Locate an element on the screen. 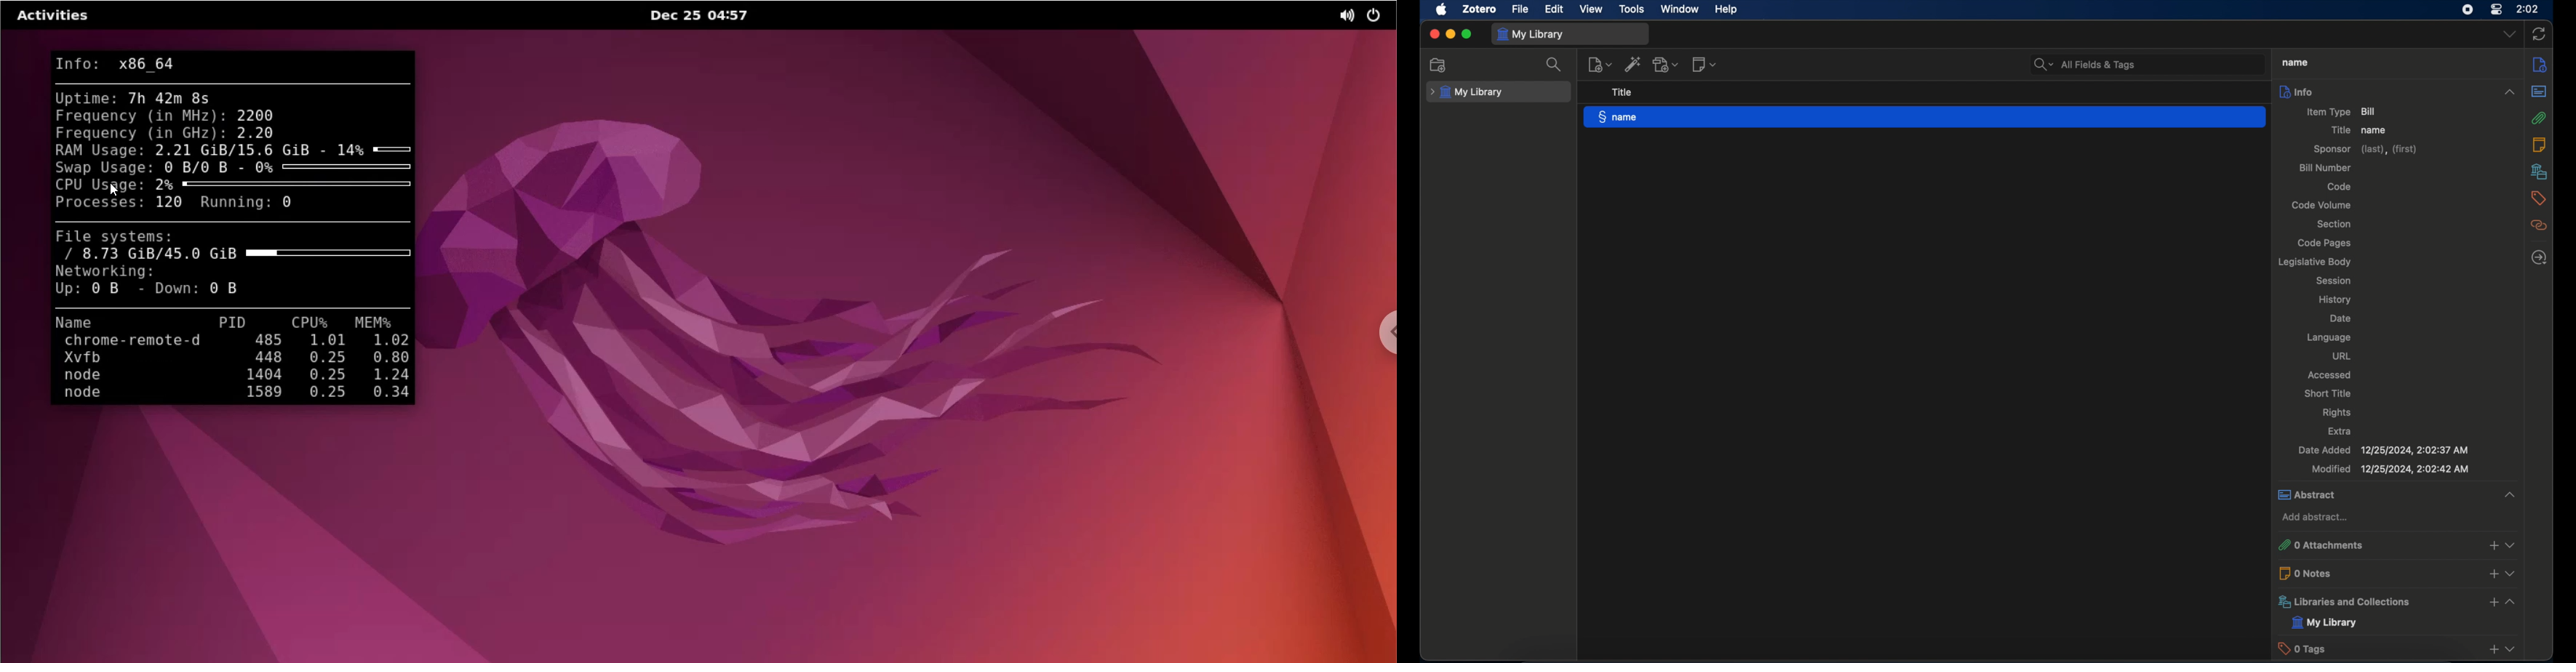  bill number is located at coordinates (2324, 168).